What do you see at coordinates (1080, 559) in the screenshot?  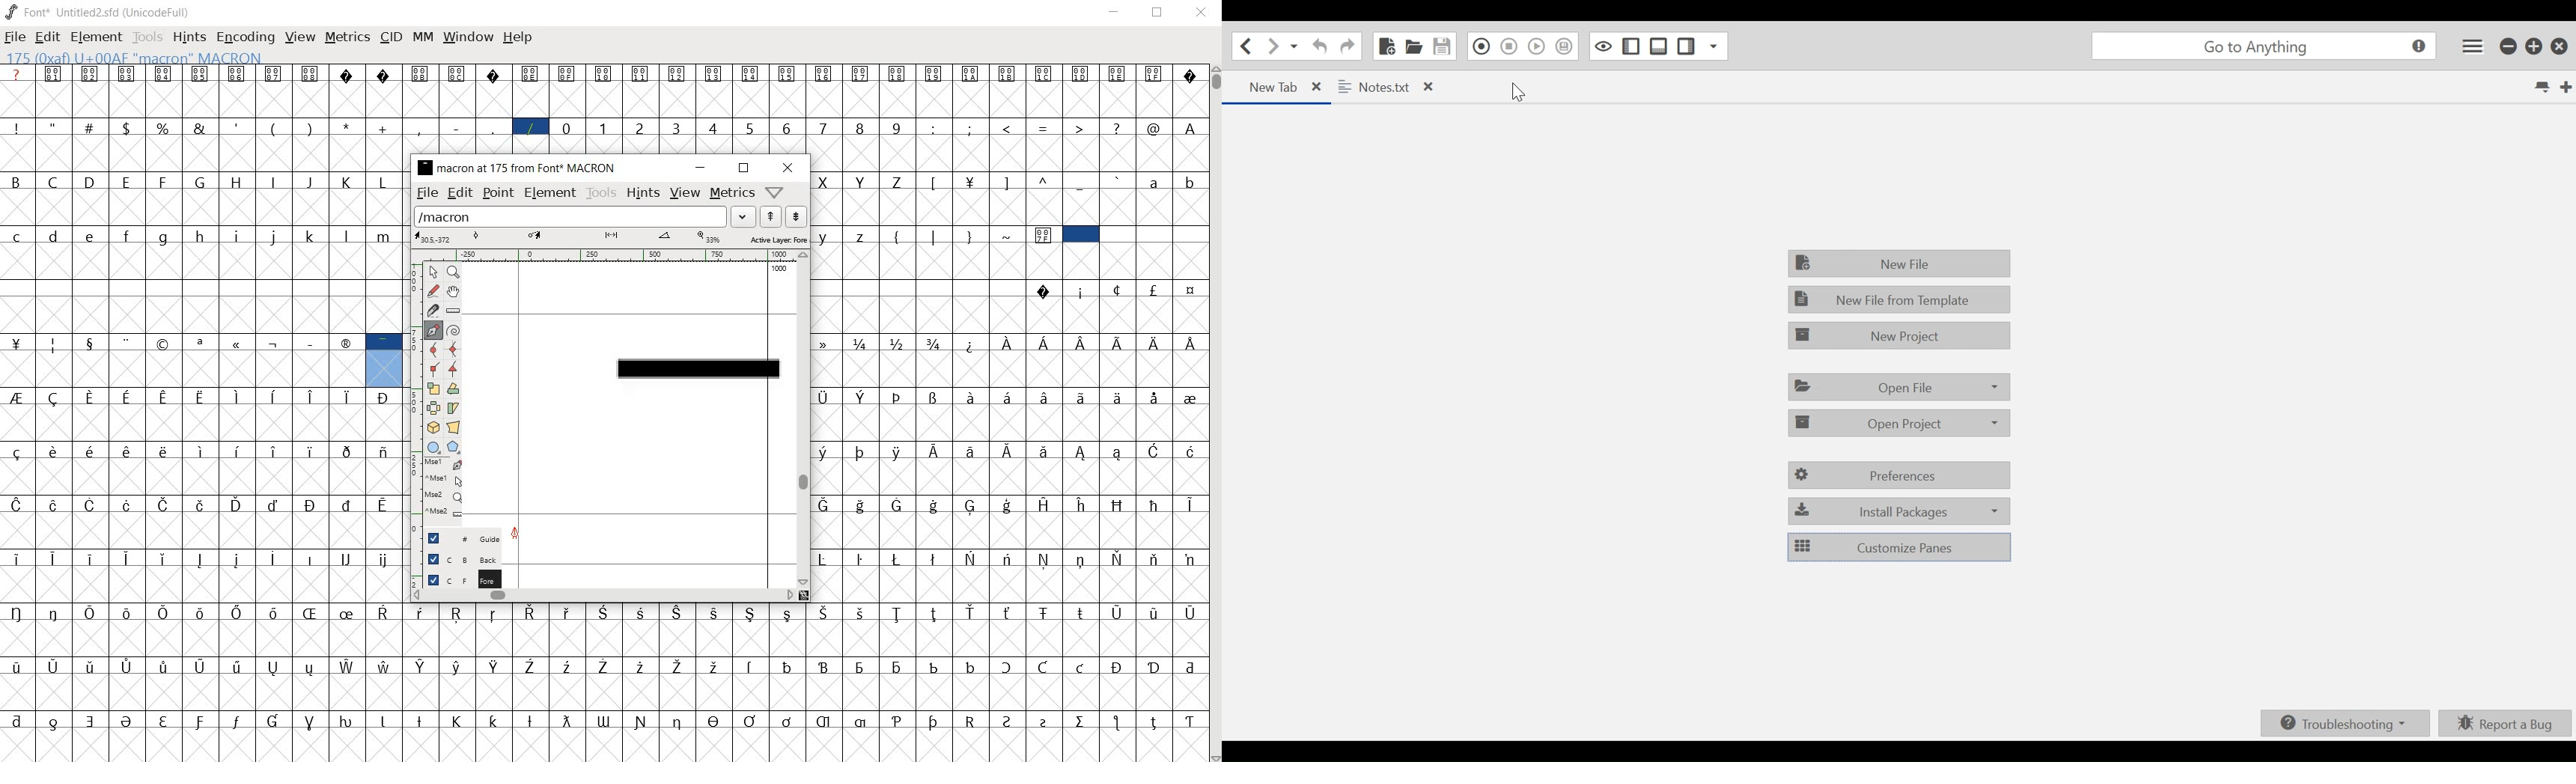 I see `Symbol` at bounding box center [1080, 559].